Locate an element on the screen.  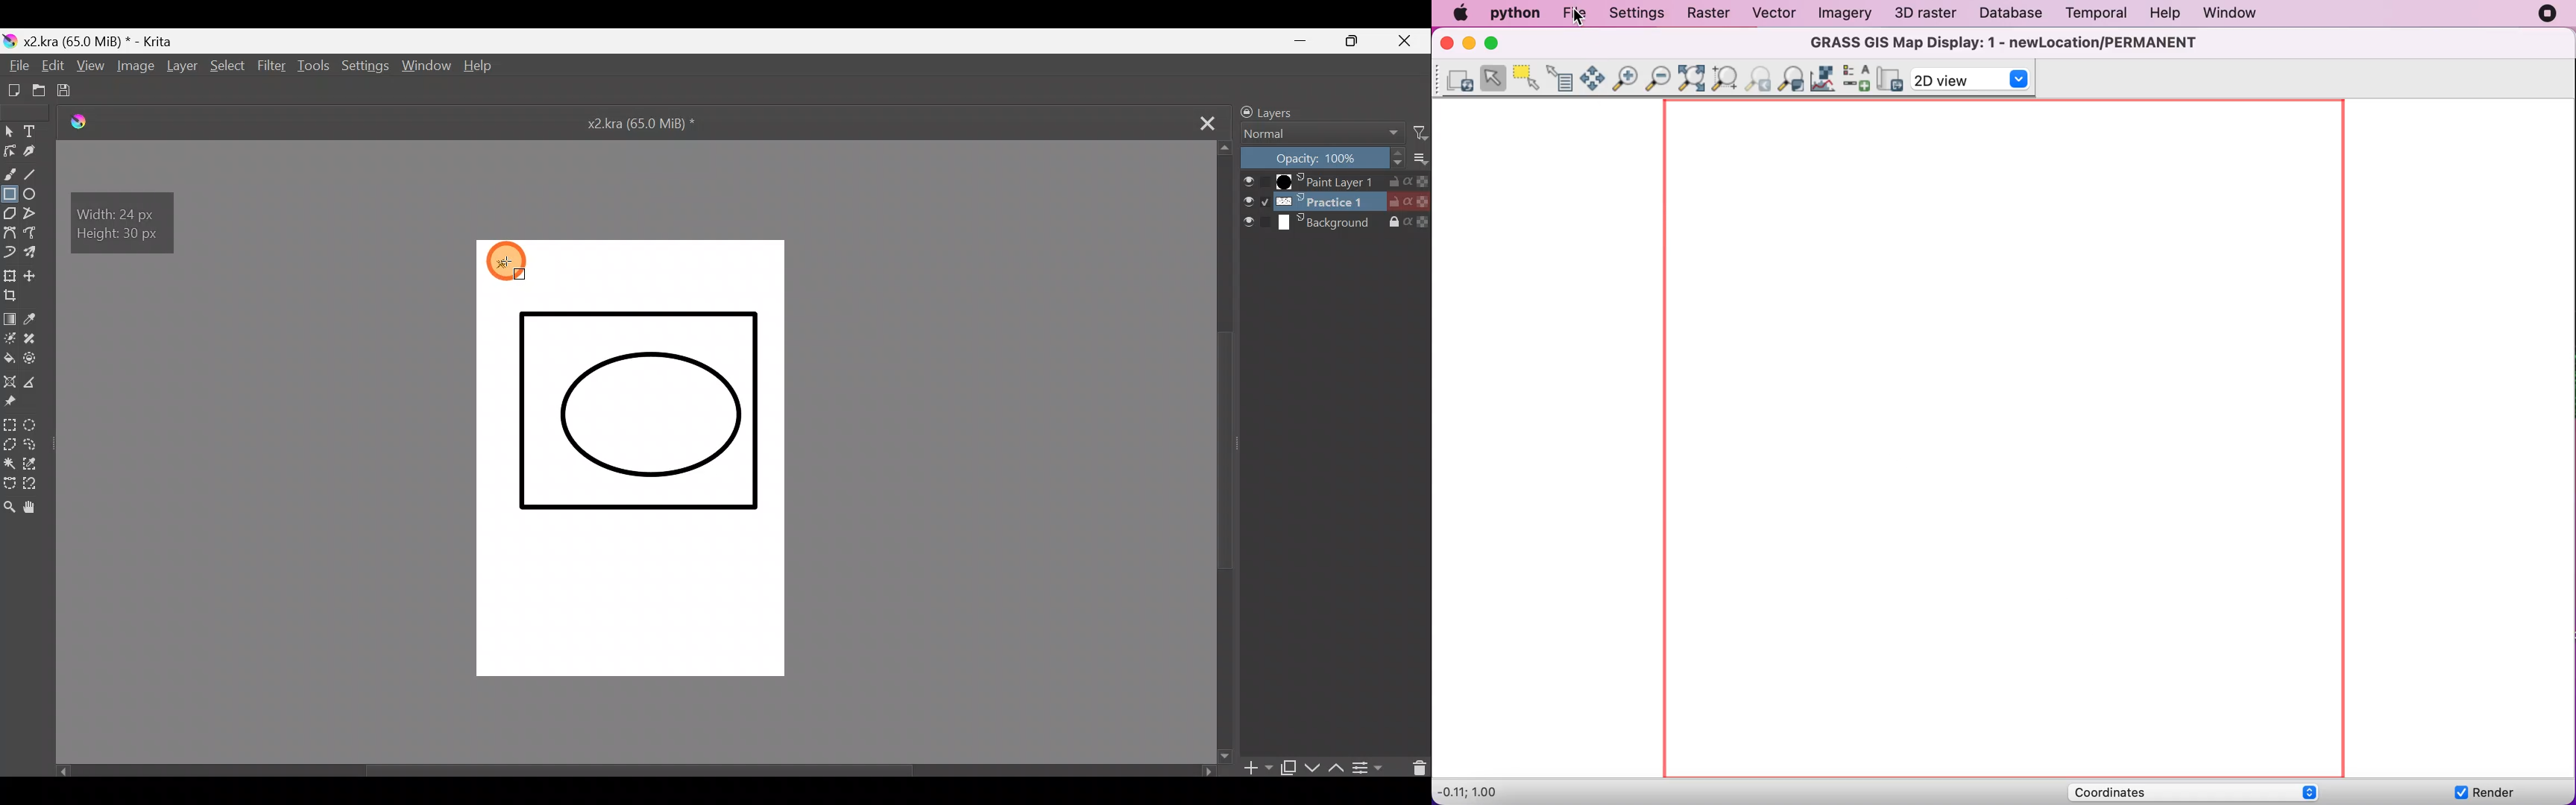
Settings is located at coordinates (365, 68).